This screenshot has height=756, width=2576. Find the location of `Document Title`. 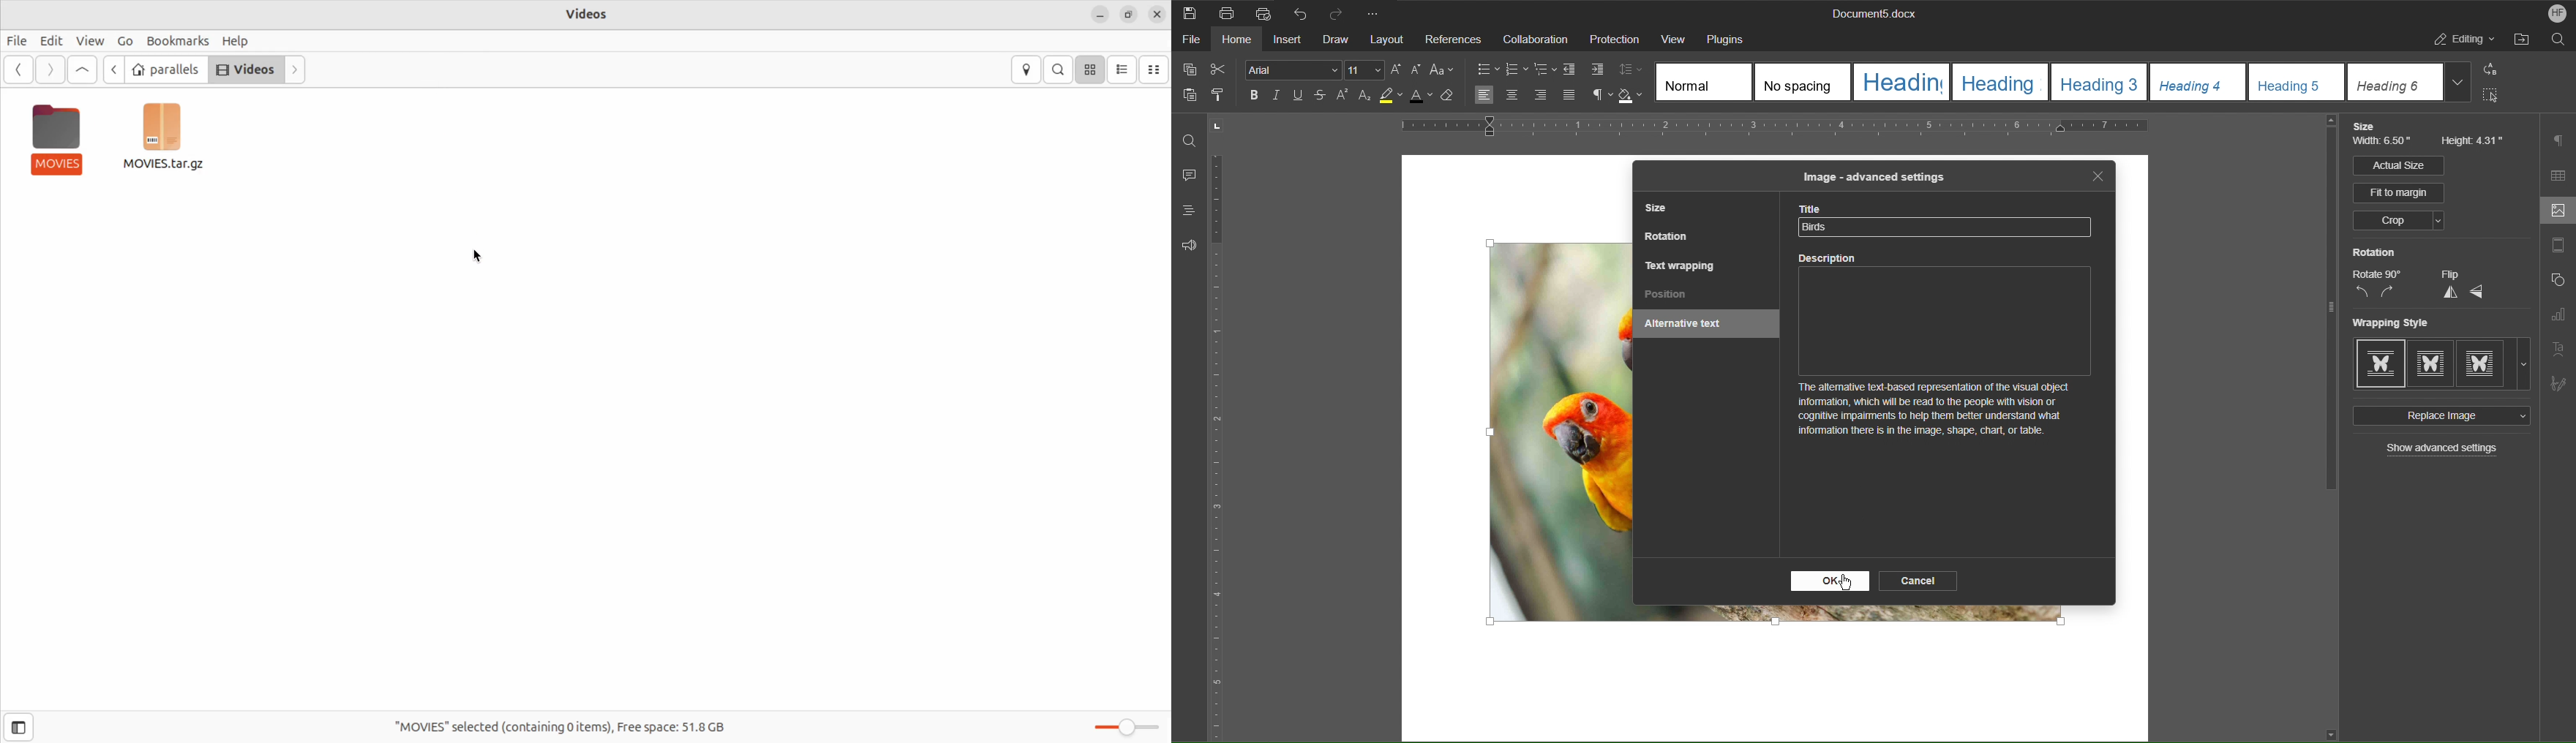

Document Title is located at coordinates (1871, 15).